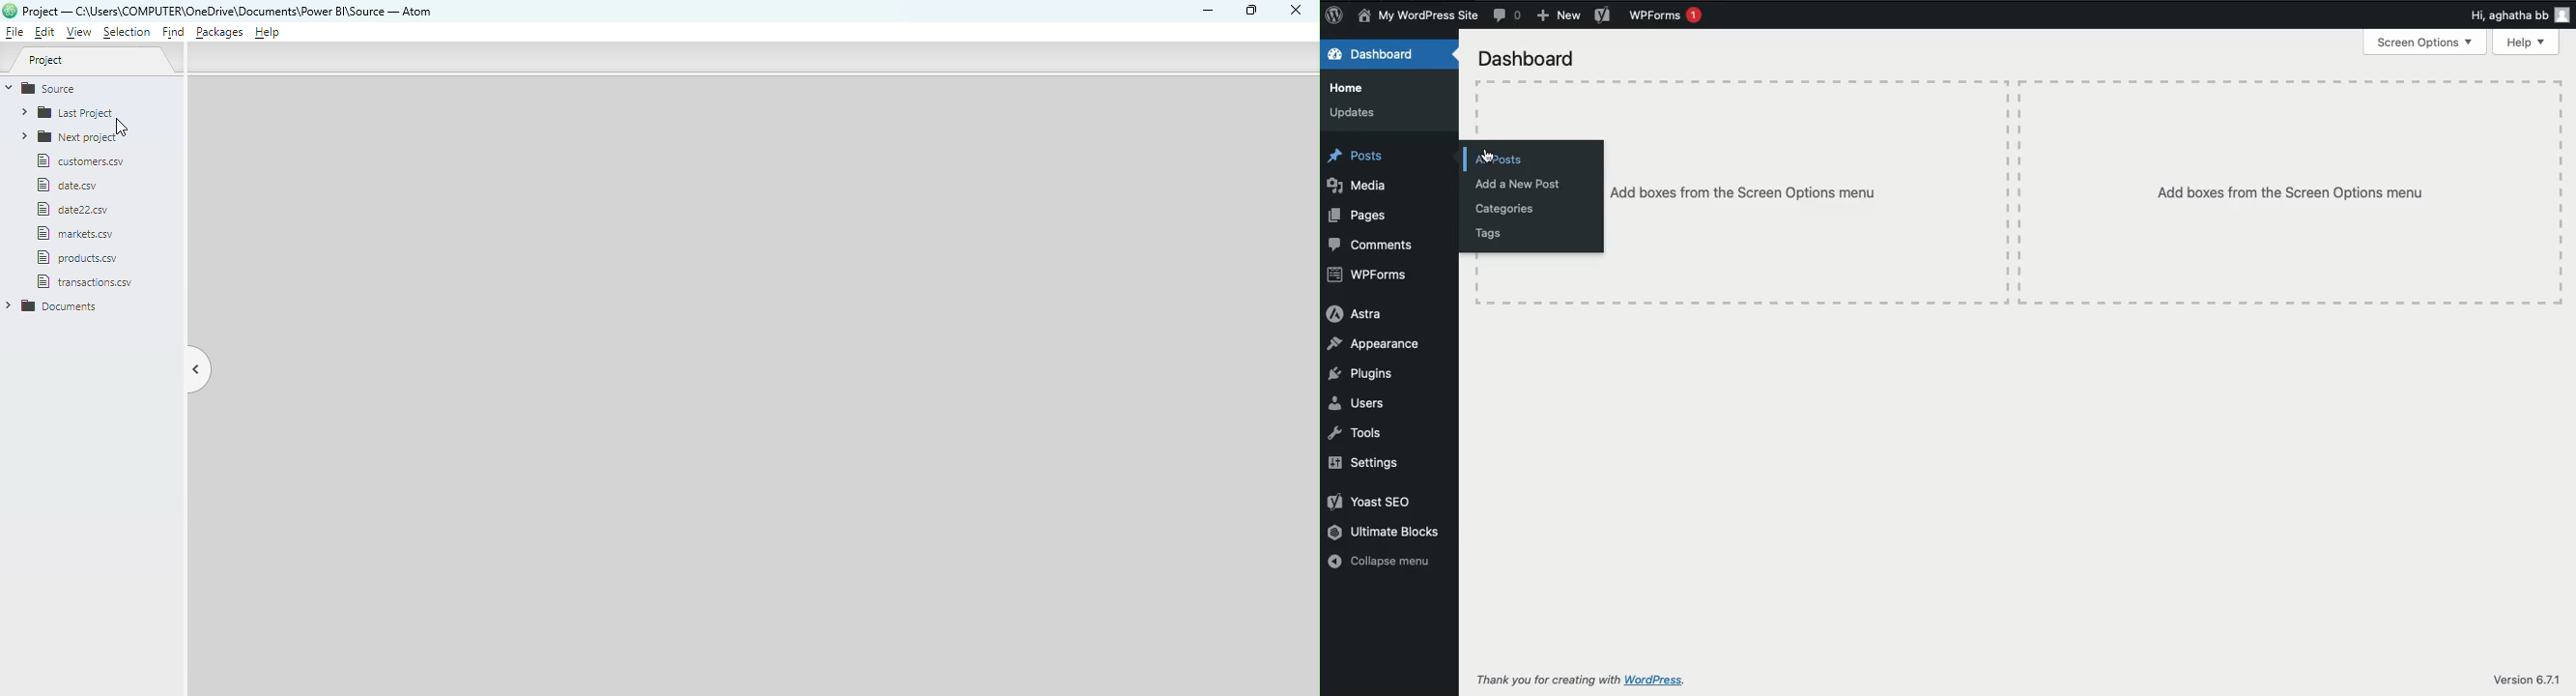 Image resolution: width=2576 pixels, height=700 pixels. What do you see at coordinates (1670, 16) in the screenshot?
I see `WPForms` at bounding box center [1670, 16].